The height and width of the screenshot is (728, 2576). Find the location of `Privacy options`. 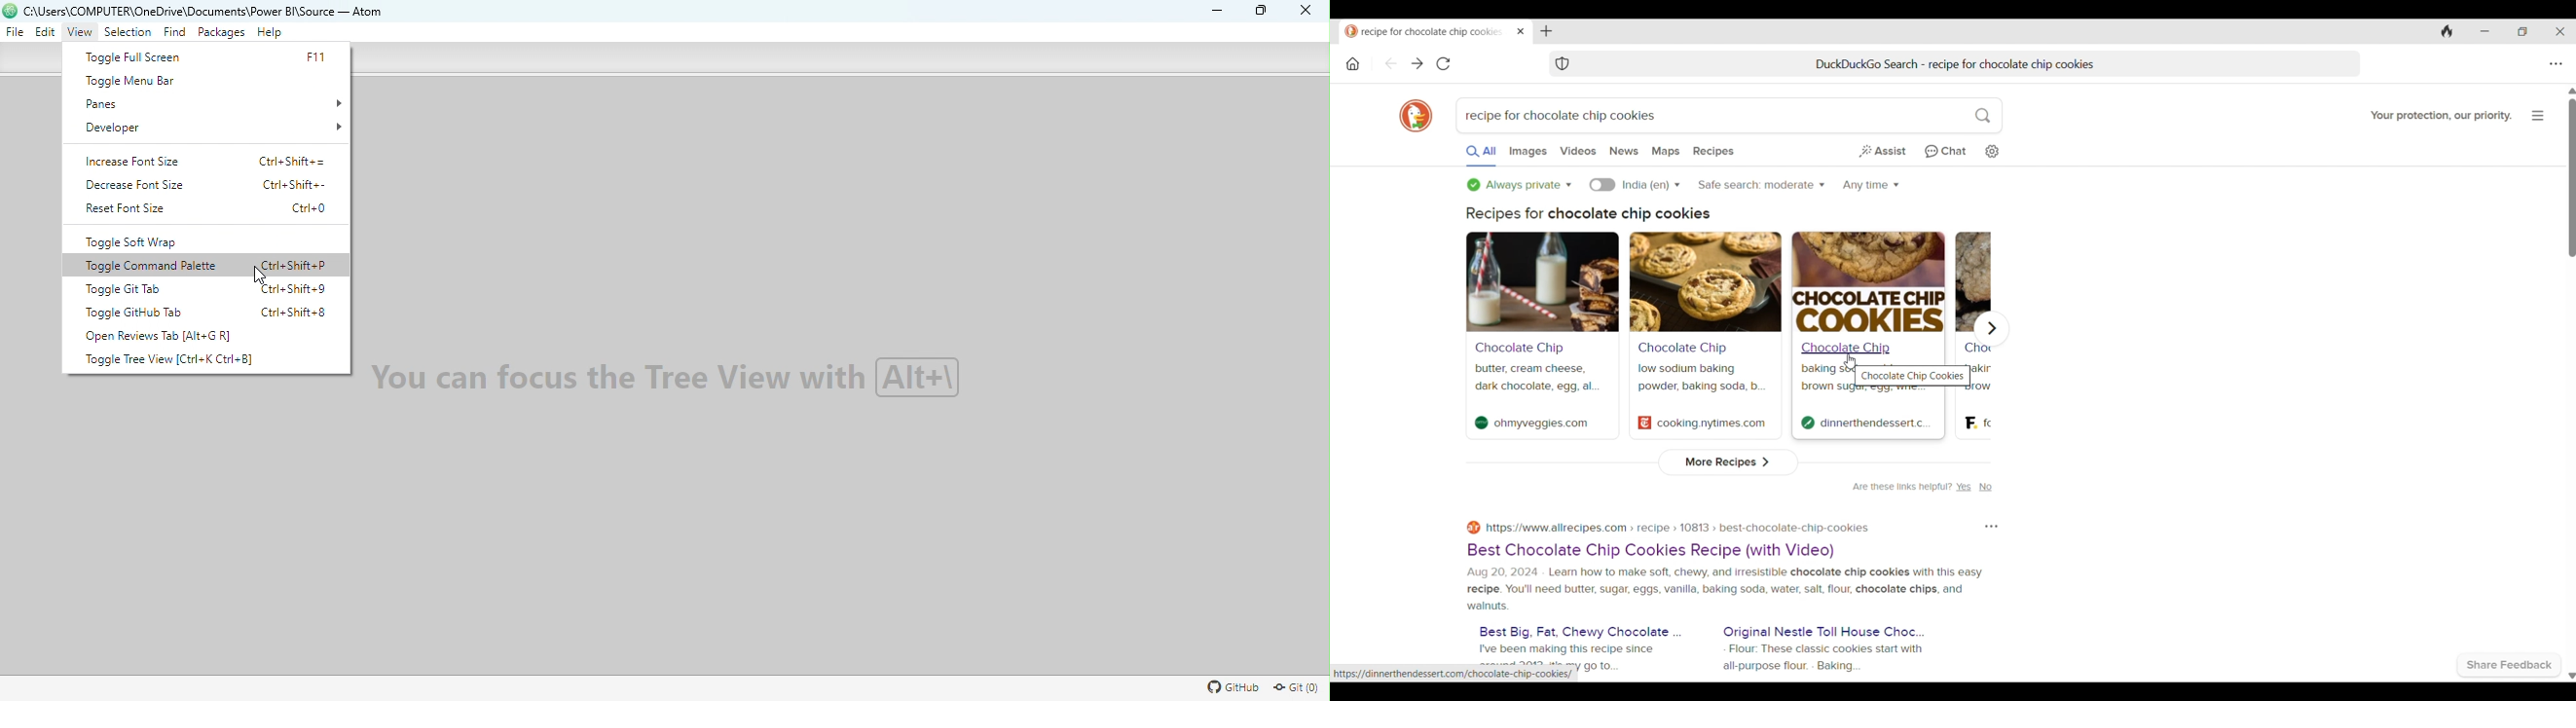

Privacy options is located at coordinates (1519, 185).